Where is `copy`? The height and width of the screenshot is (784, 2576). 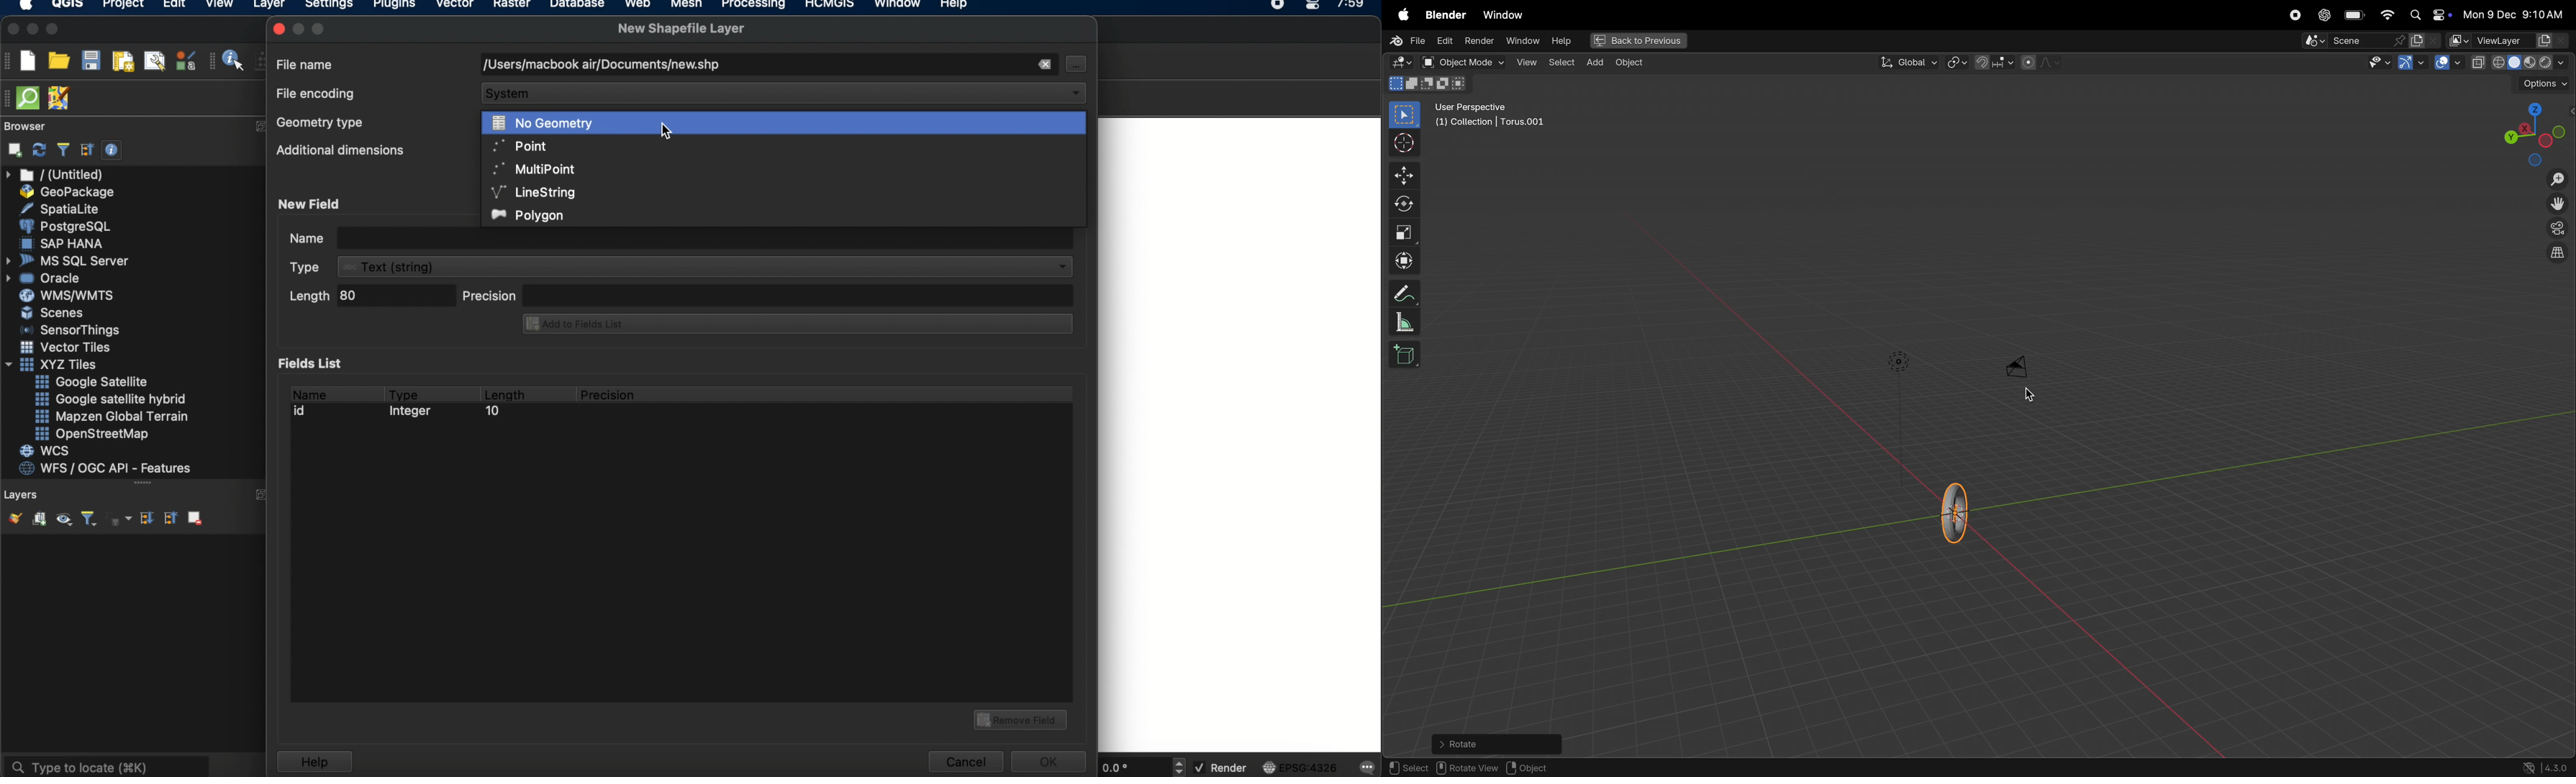
copy is located at coordinates (2479, 63).